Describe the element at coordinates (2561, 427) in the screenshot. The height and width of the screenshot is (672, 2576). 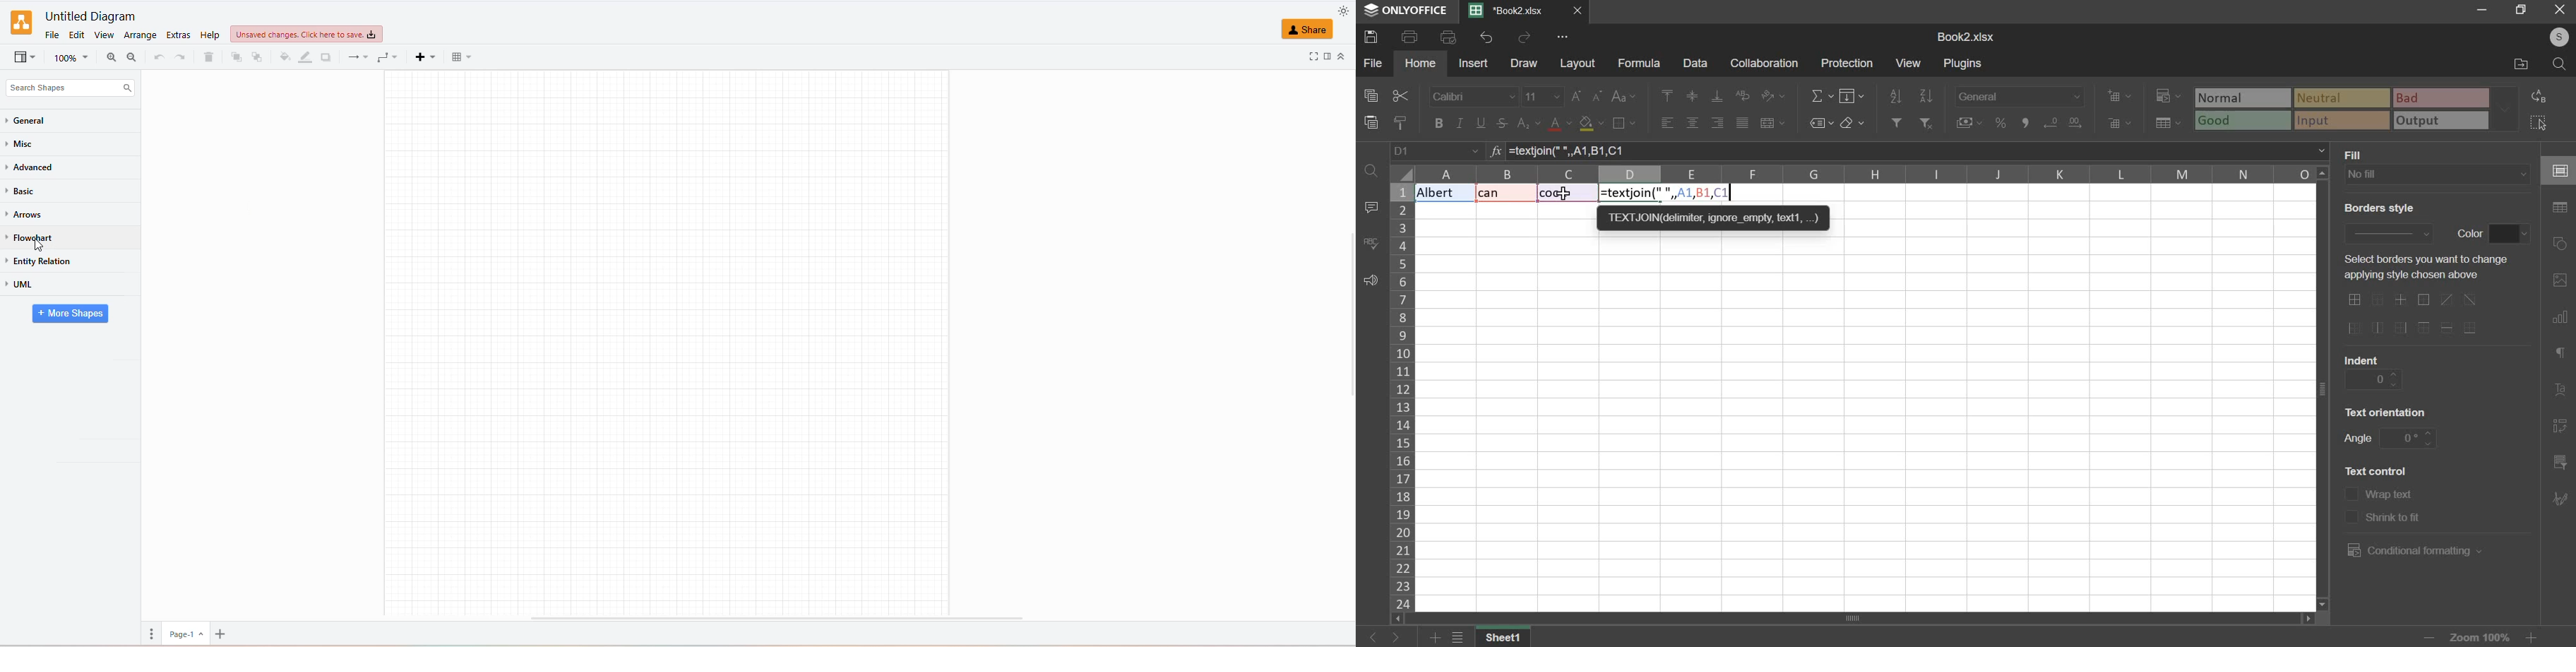
I see `pivot table` at that location.